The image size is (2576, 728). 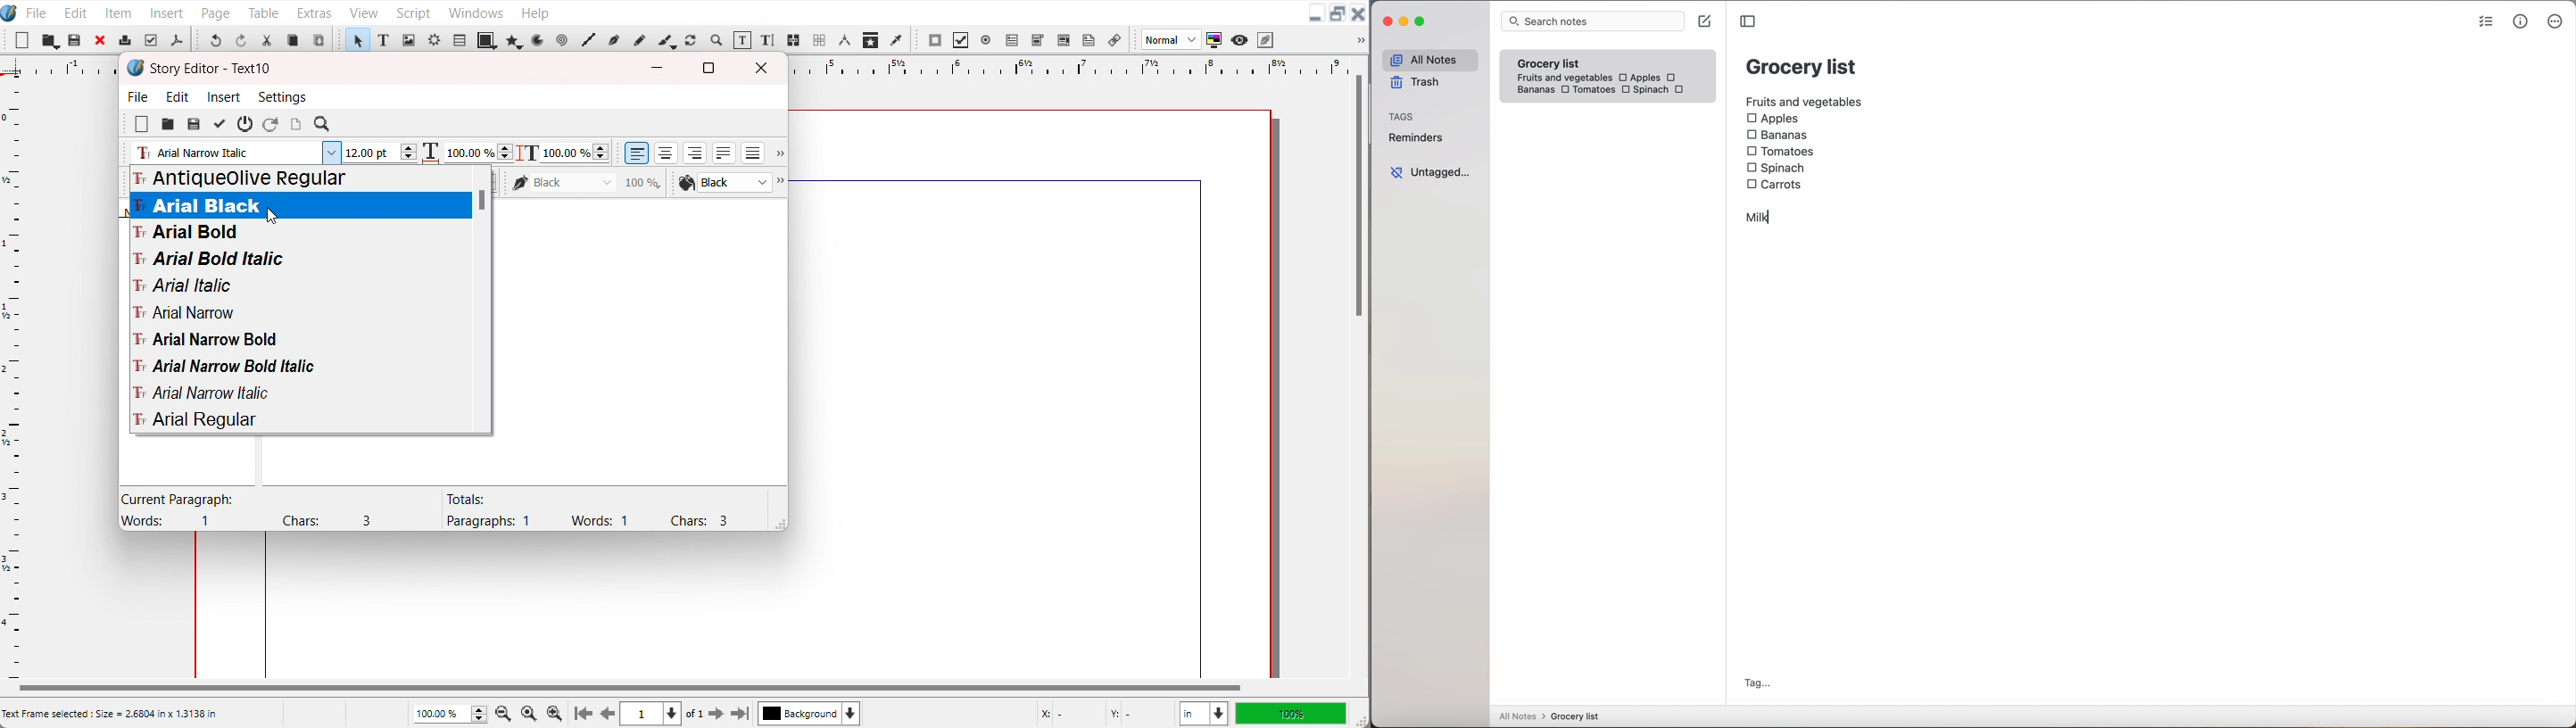 I want to click on Font, so click(x=300, y=259).